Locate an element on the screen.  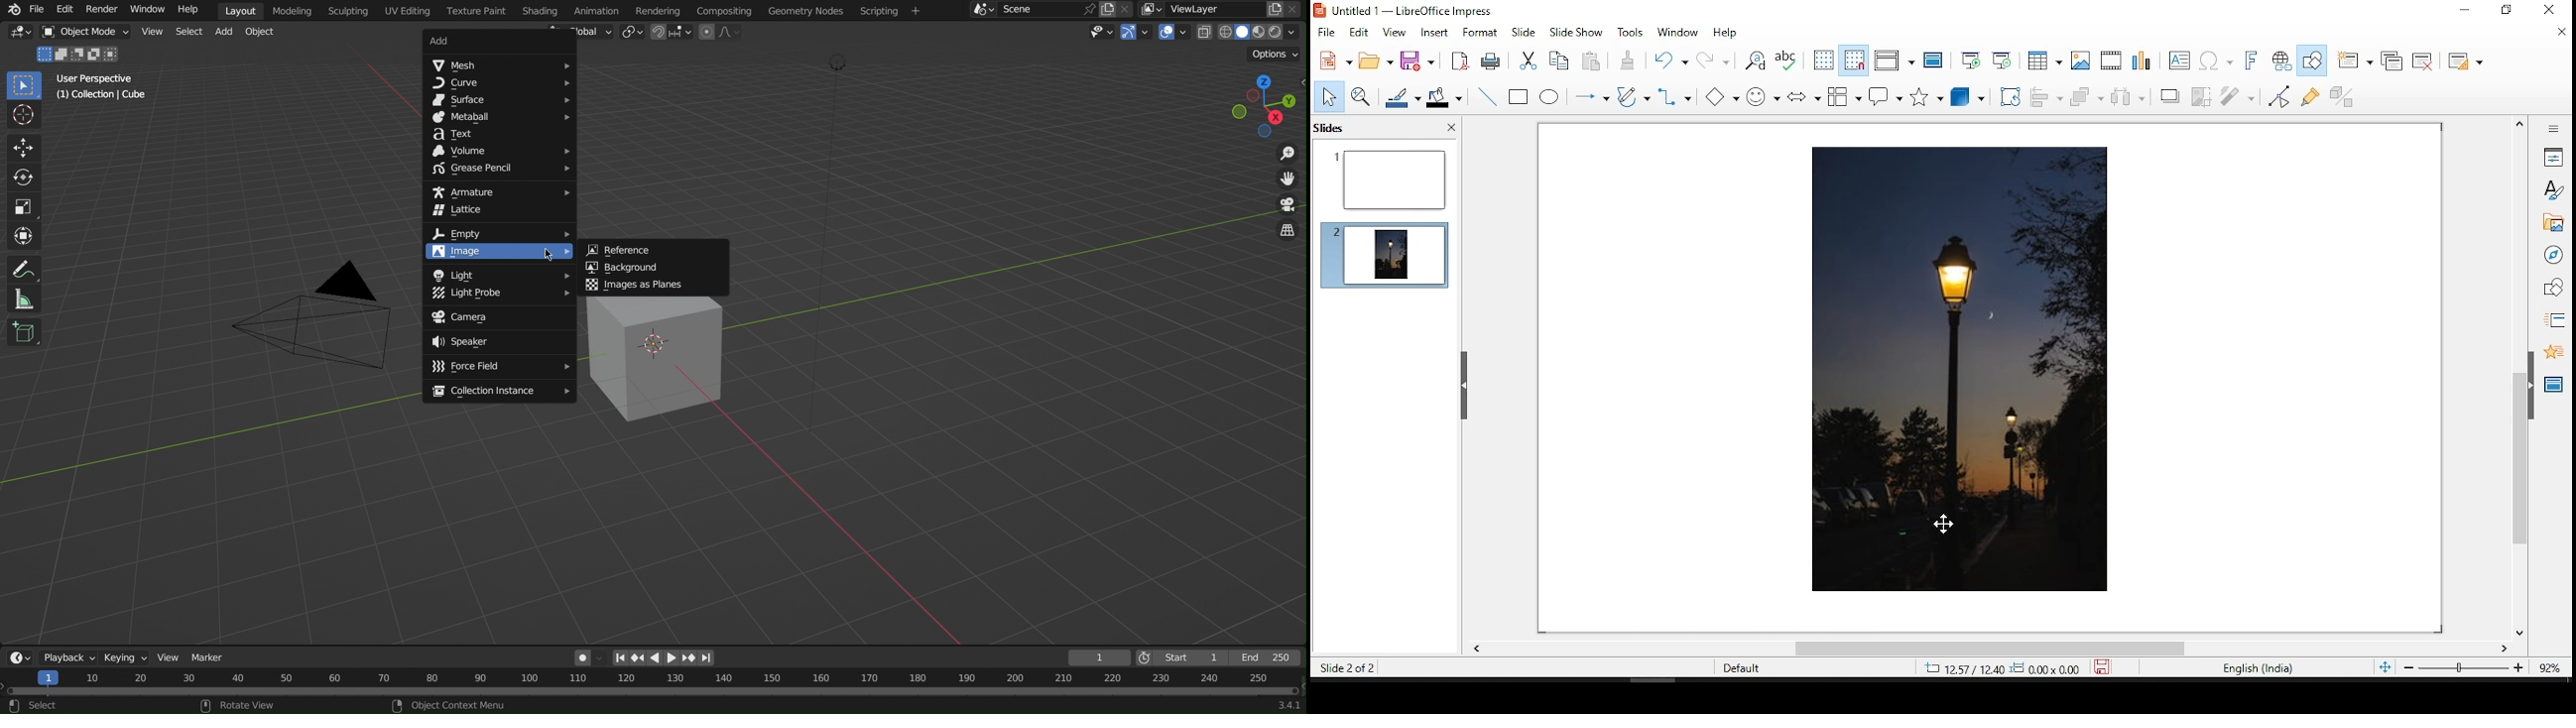
tables is located at coordinates (2043, 59).